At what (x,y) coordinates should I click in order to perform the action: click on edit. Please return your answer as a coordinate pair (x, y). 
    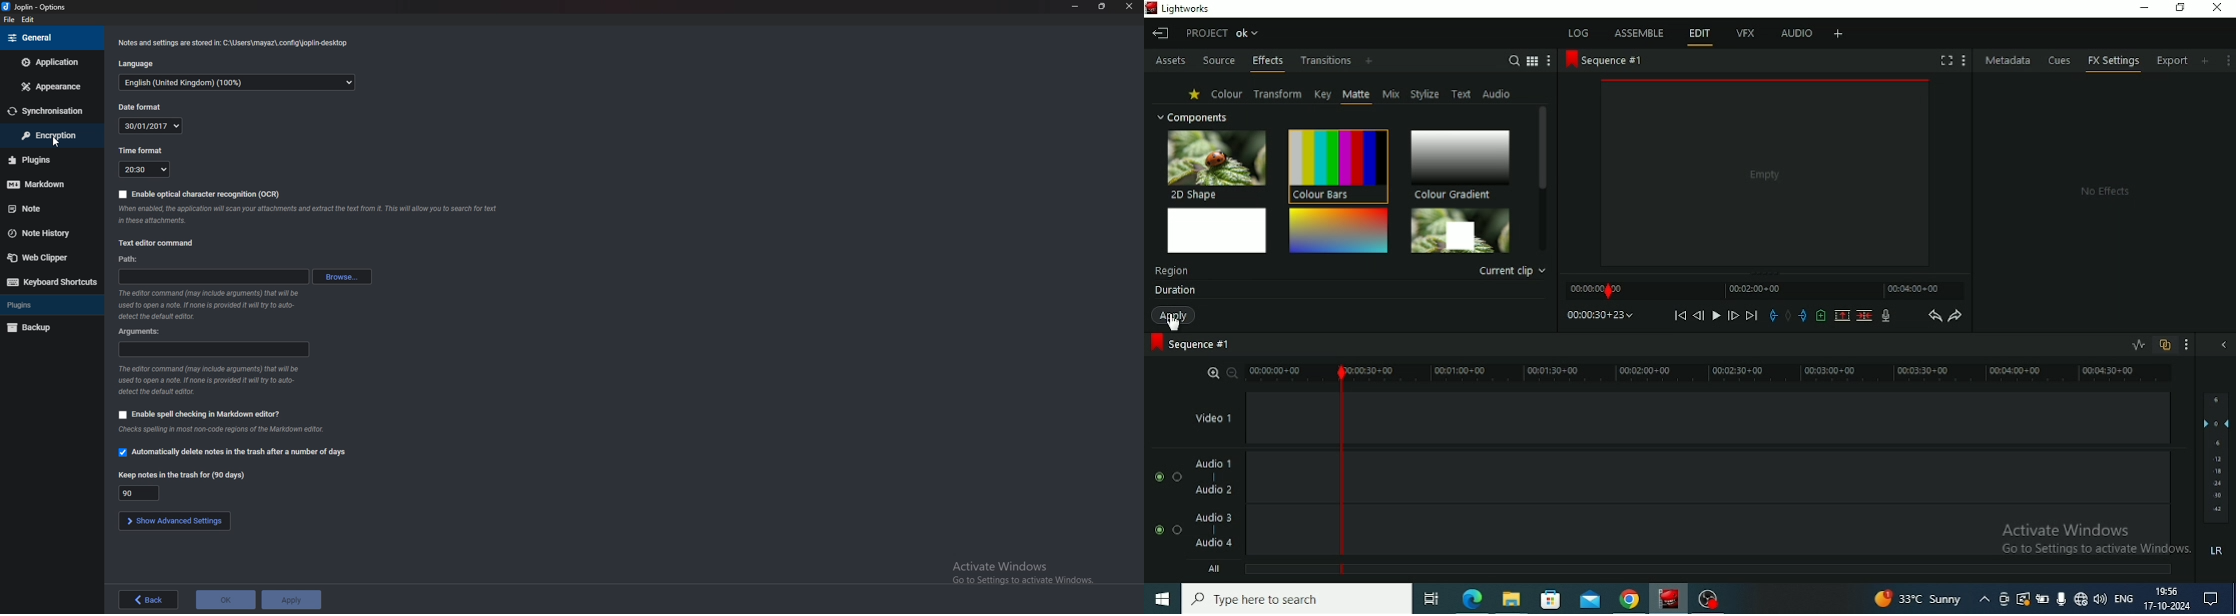
    Looking at the image, I should click on (28, 18).